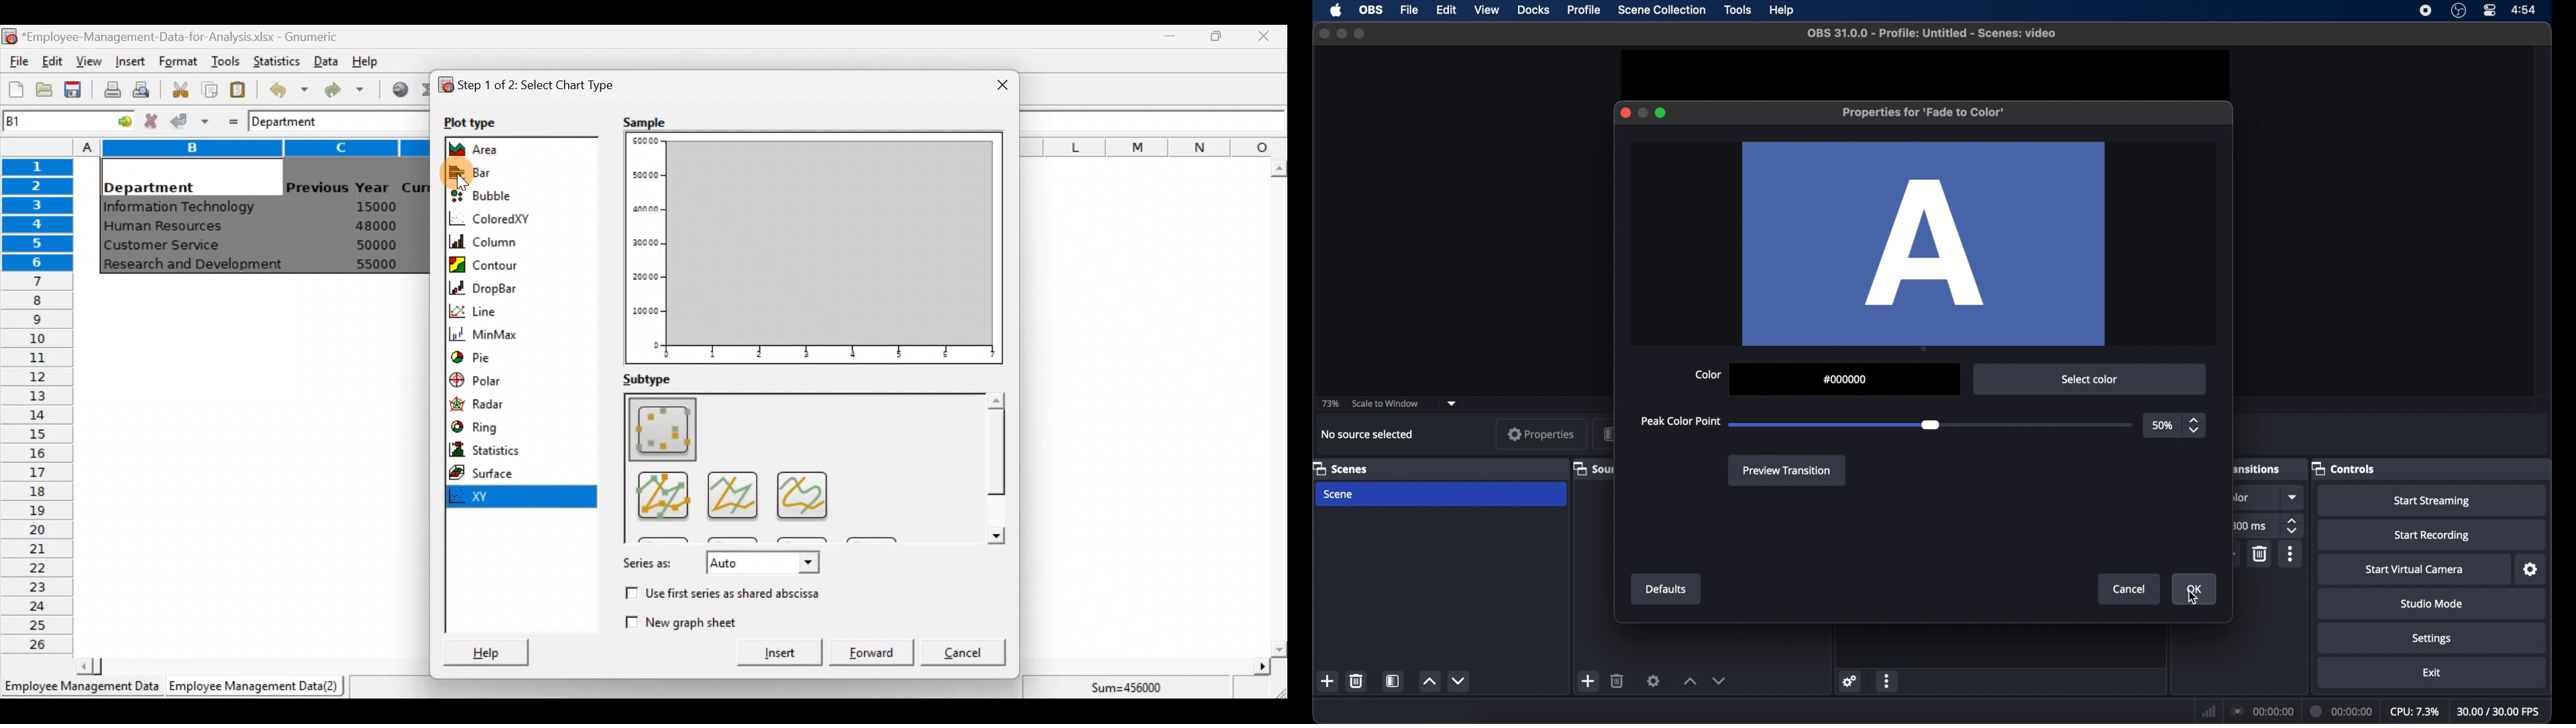 This screenshot has height=728, width=2576. What do you see at coordinates (250, 666) in the screenshot?
I see `Scroll bar` at bounding box center [250, 666].